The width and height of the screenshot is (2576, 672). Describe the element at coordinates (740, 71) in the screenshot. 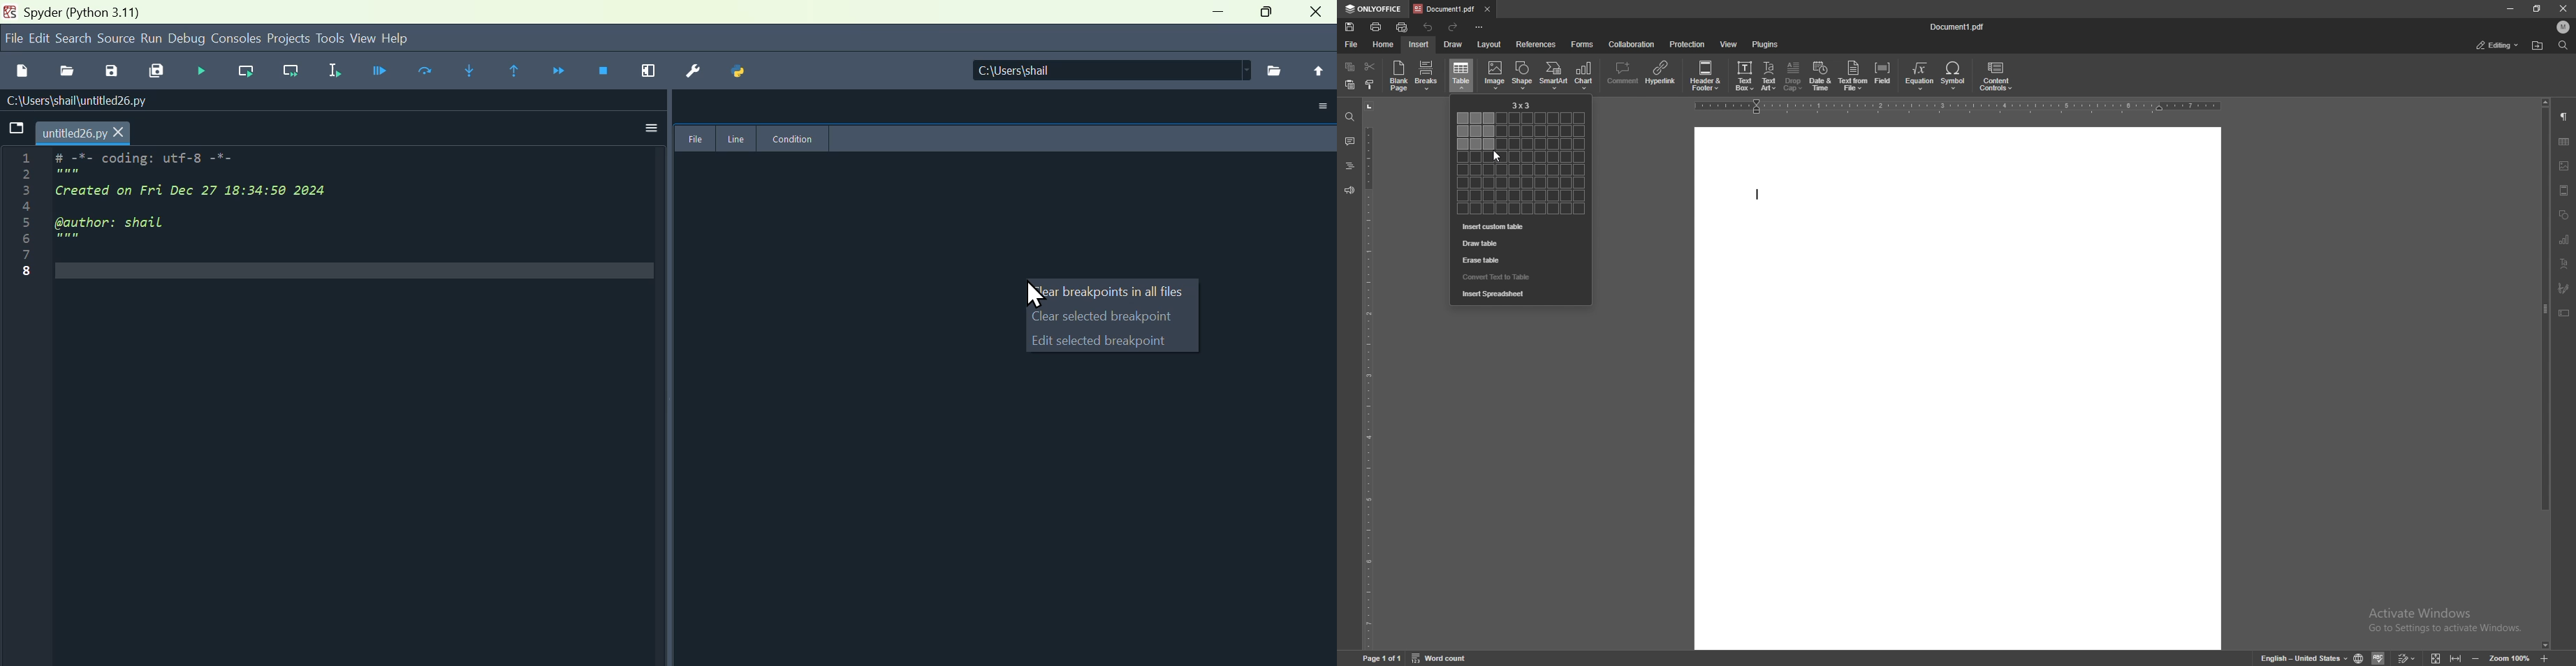

I see `Python path manager` at that location.